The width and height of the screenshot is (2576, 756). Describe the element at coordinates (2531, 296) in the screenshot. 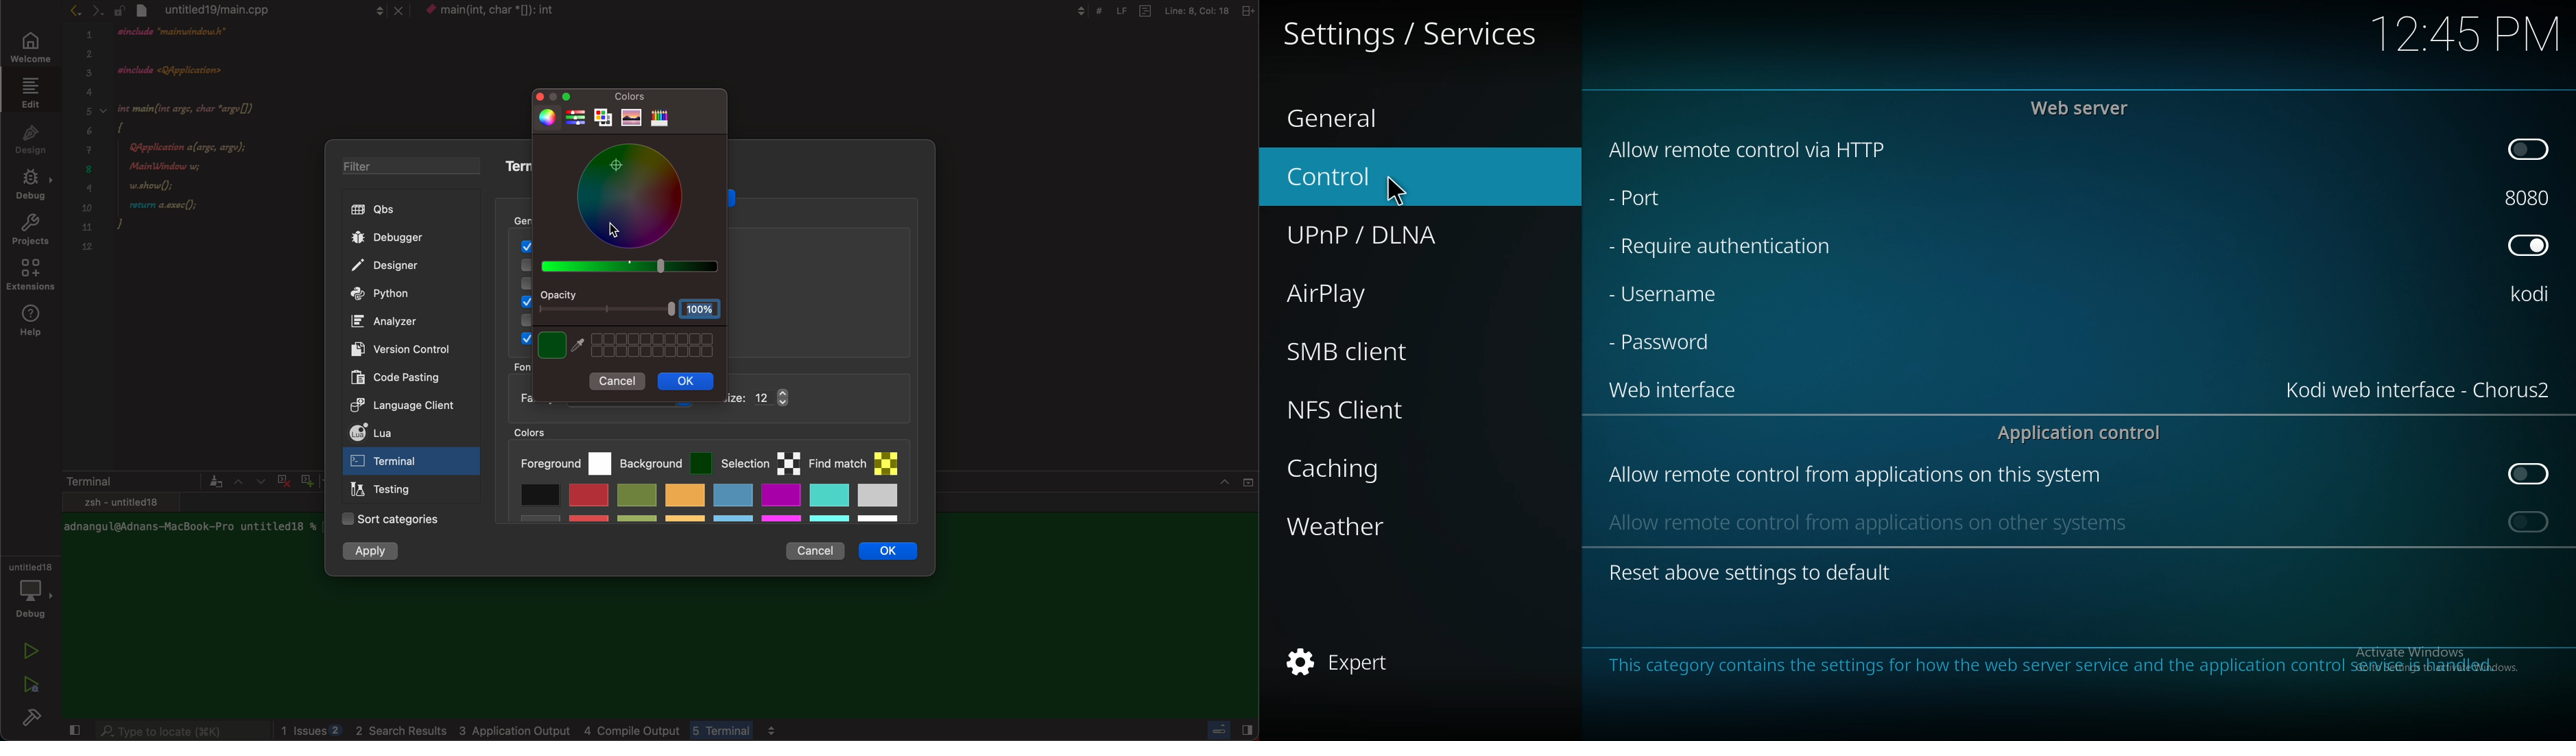

I see `username` at that location.